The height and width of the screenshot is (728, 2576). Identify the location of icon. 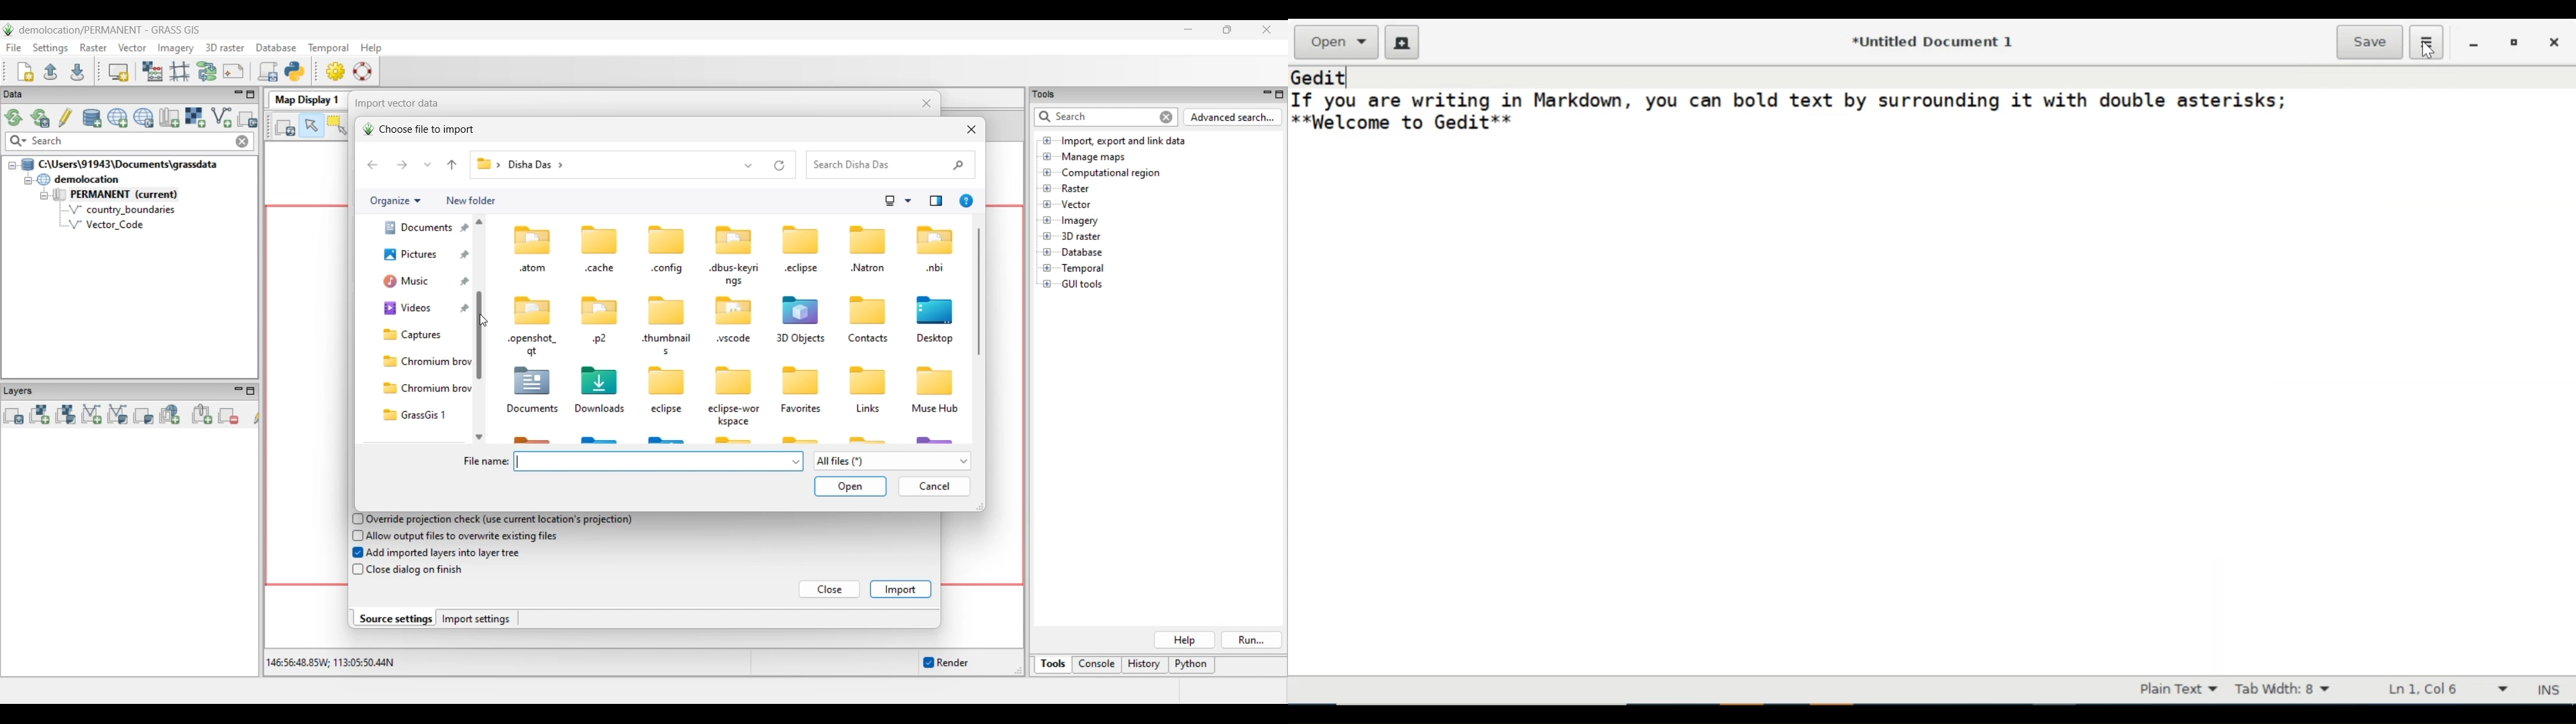
(734, 239).